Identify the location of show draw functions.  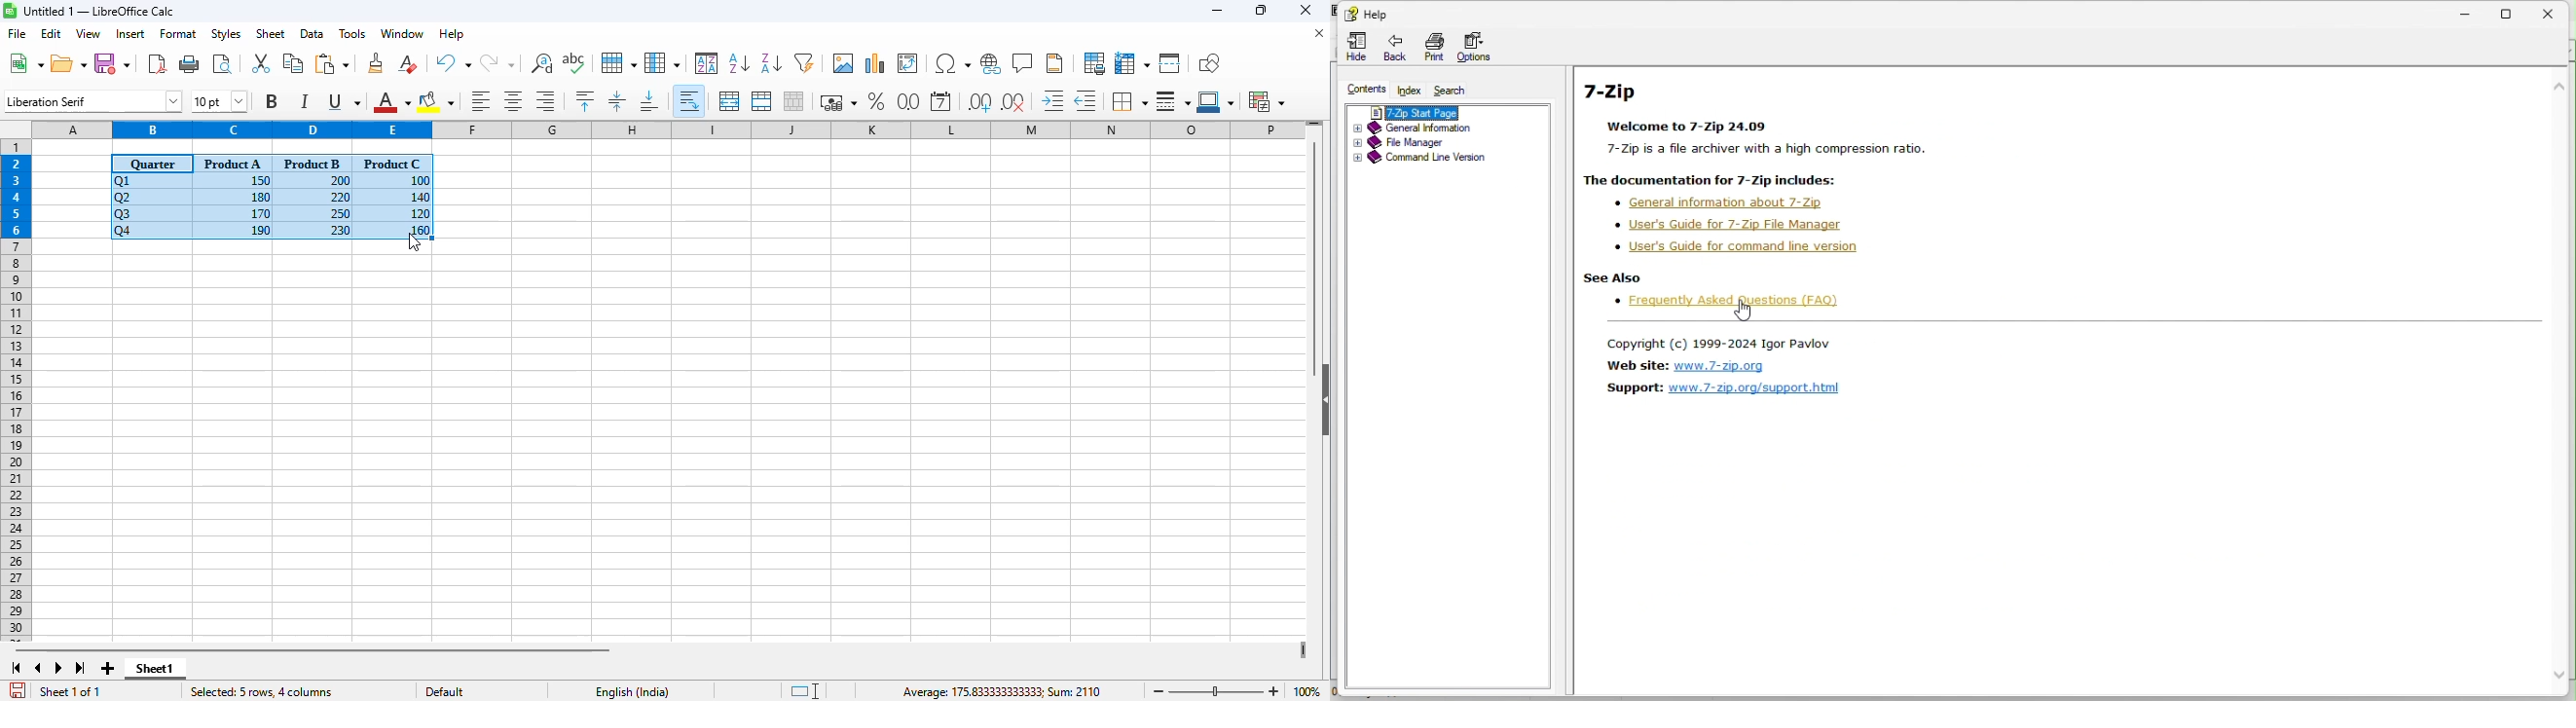
(1208, 62).